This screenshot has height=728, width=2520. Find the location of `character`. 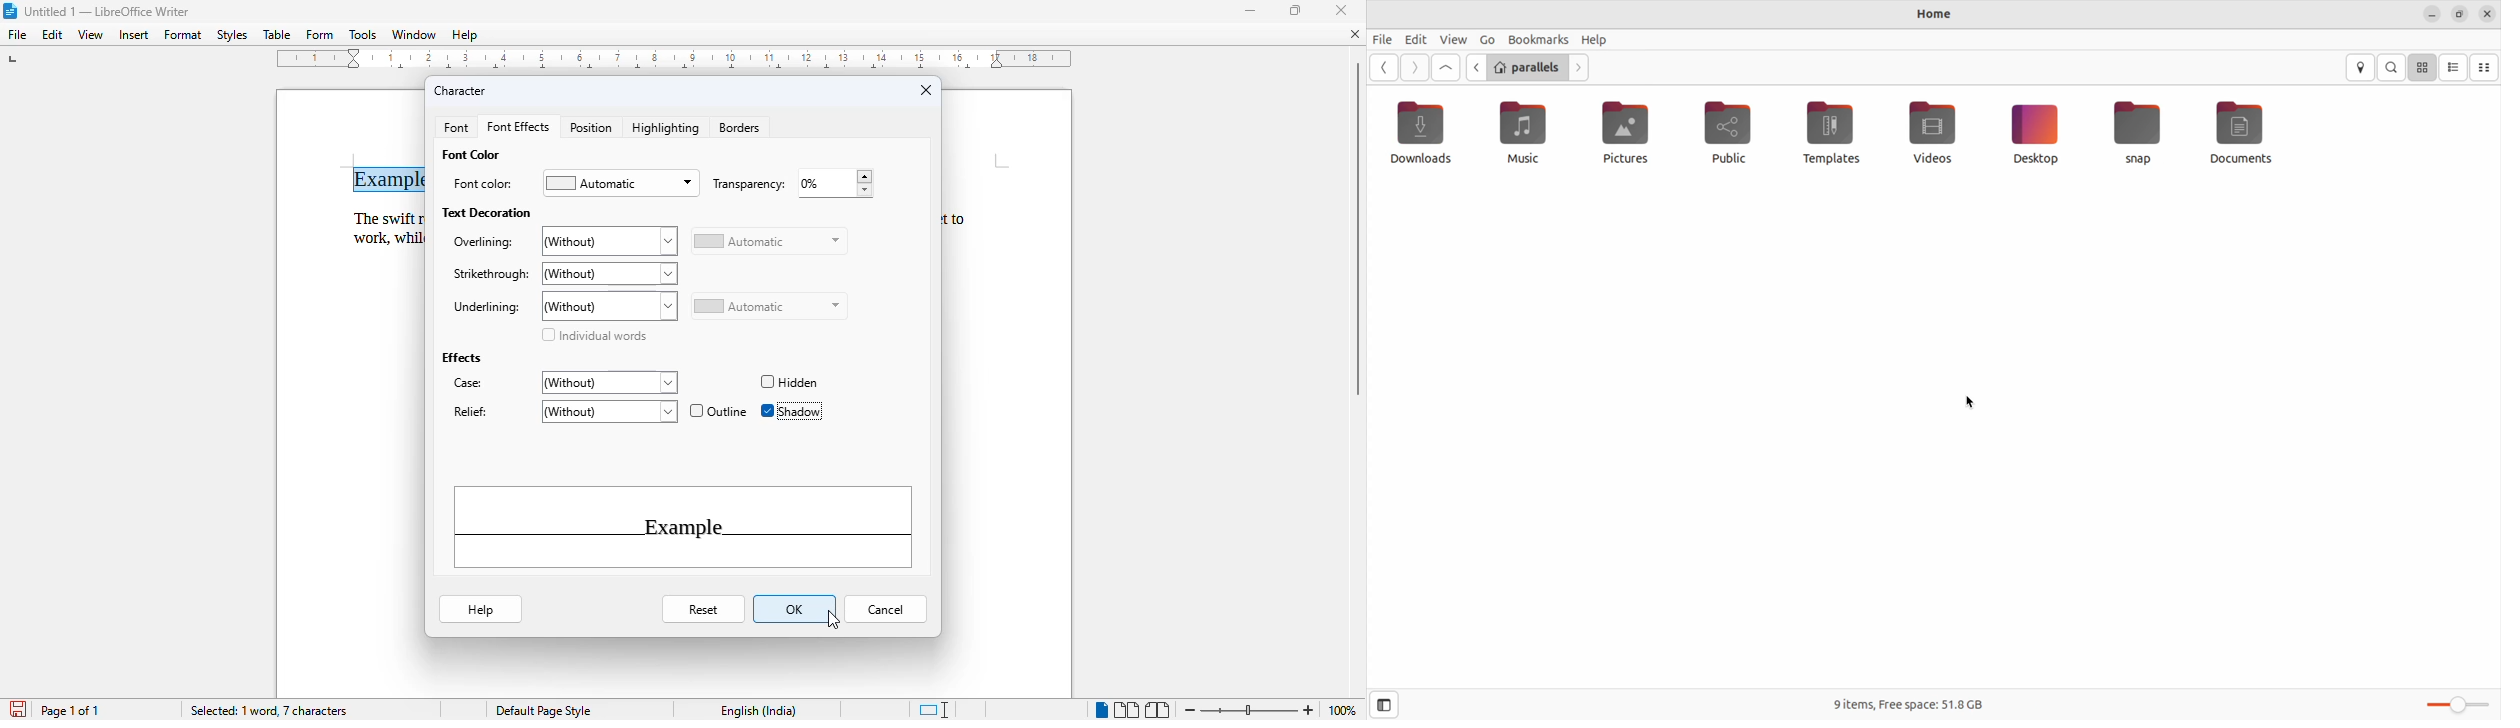

character is located at coordinates (460, 91).